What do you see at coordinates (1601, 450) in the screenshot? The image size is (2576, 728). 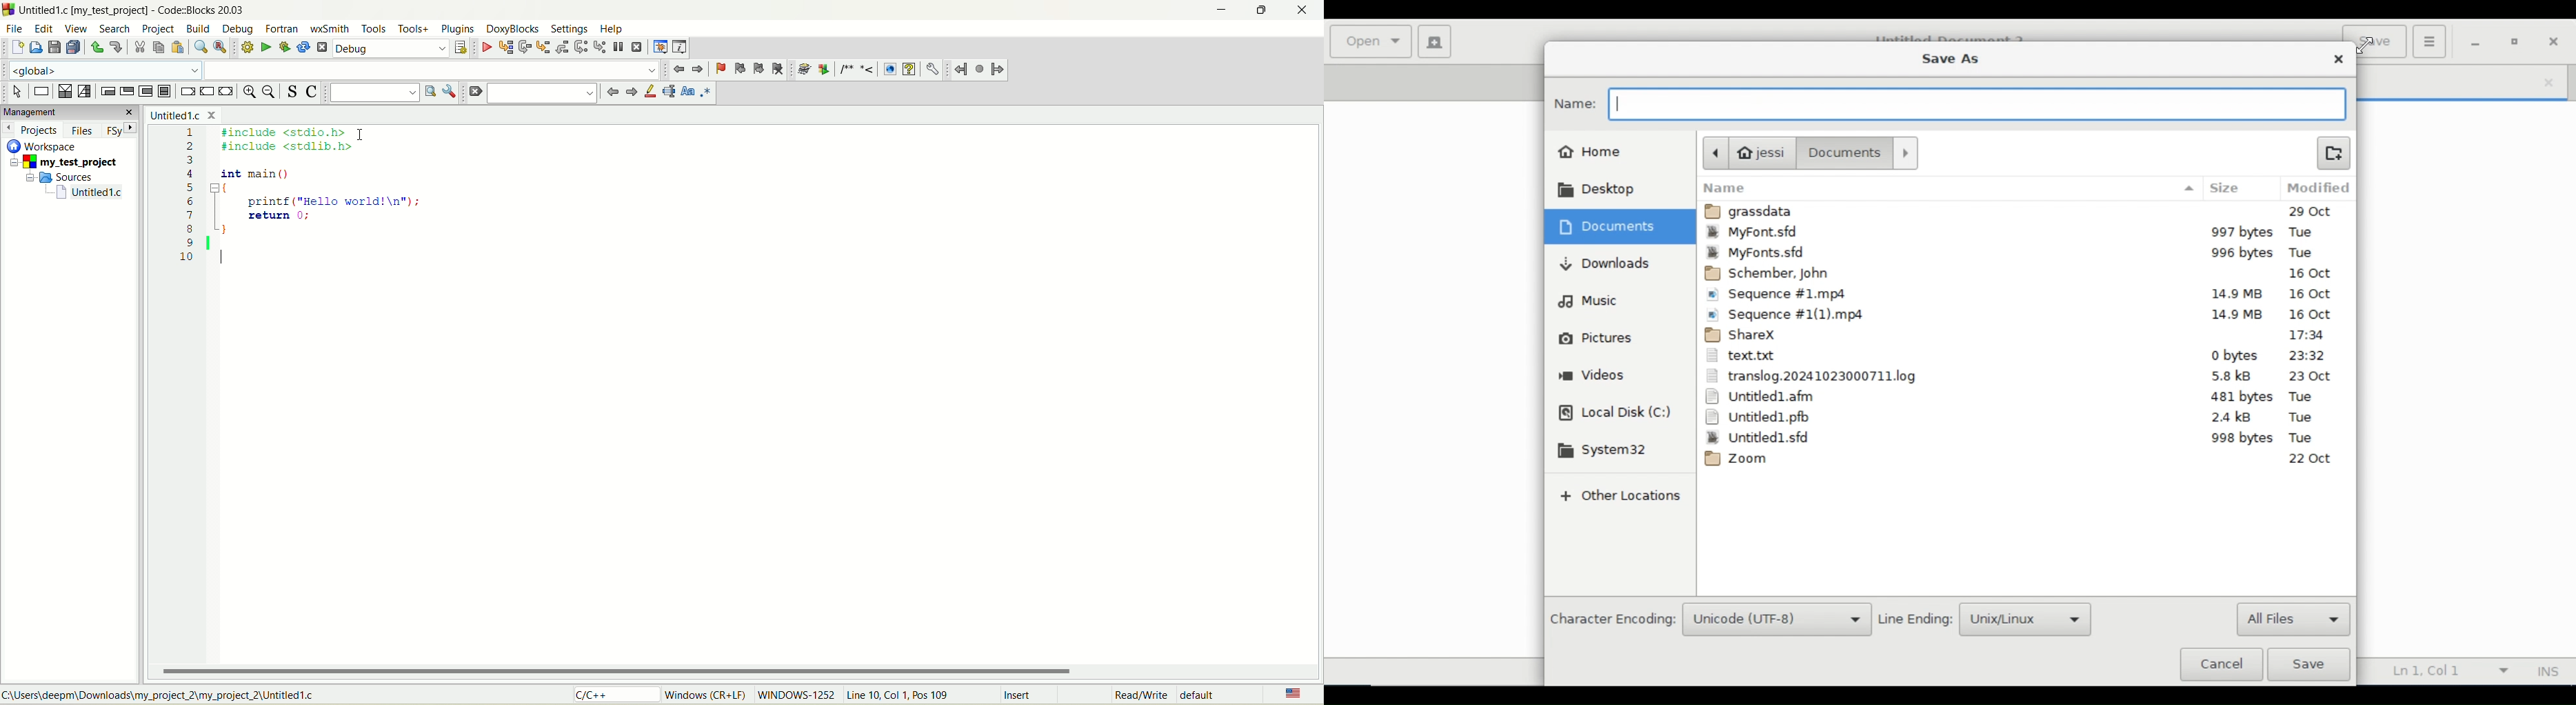 I see `System 32` at bounding box center [1601, 450].